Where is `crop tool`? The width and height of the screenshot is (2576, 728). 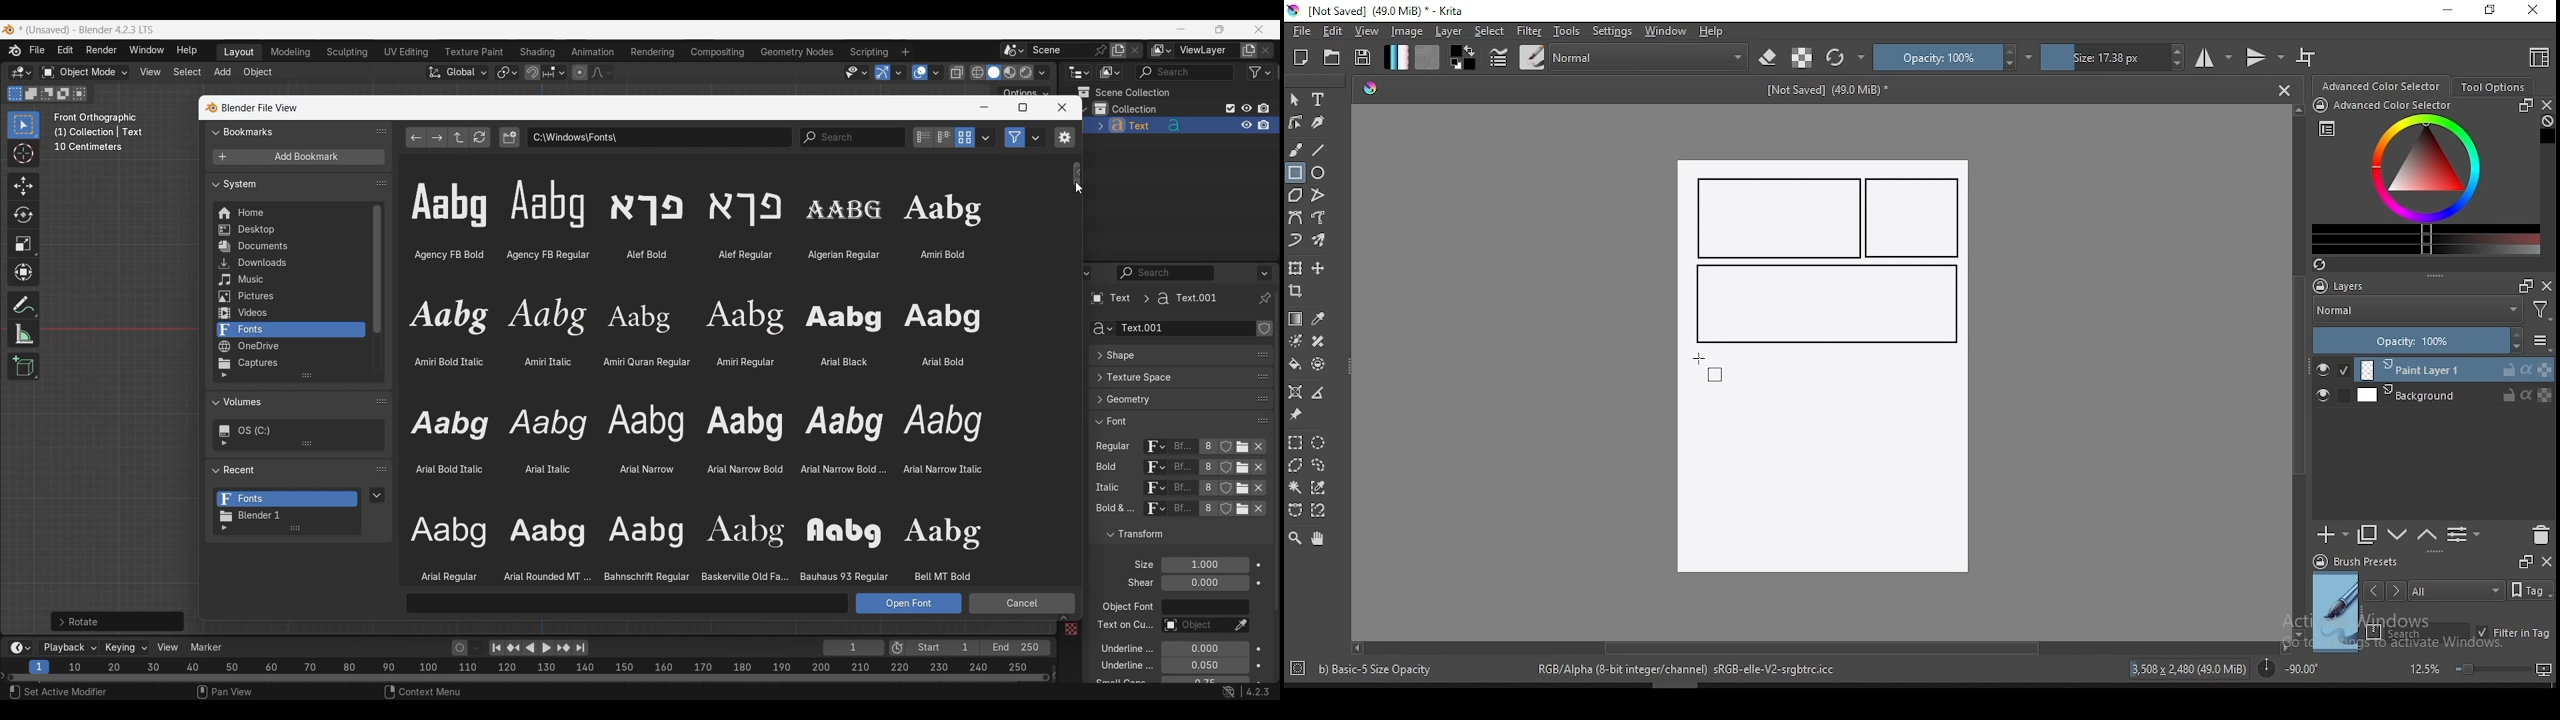
crop tool is located at coordinates (1298, 293).